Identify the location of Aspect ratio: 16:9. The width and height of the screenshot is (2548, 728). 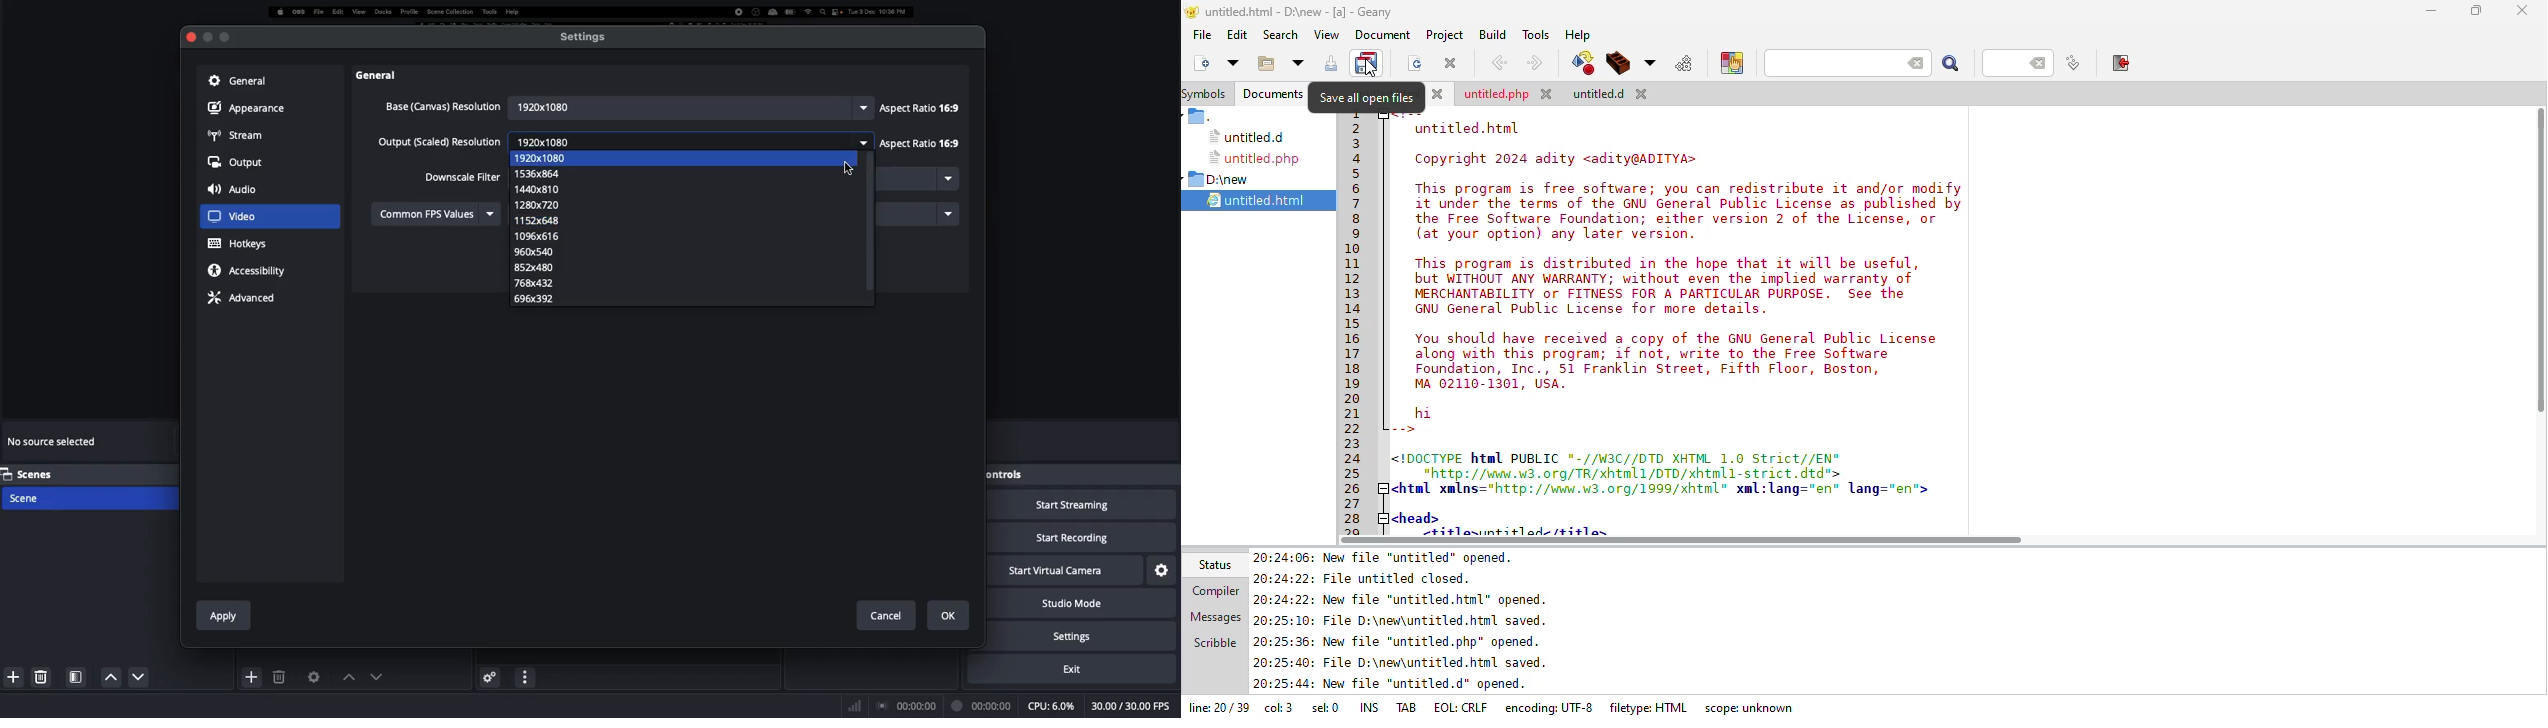
(918, 145).